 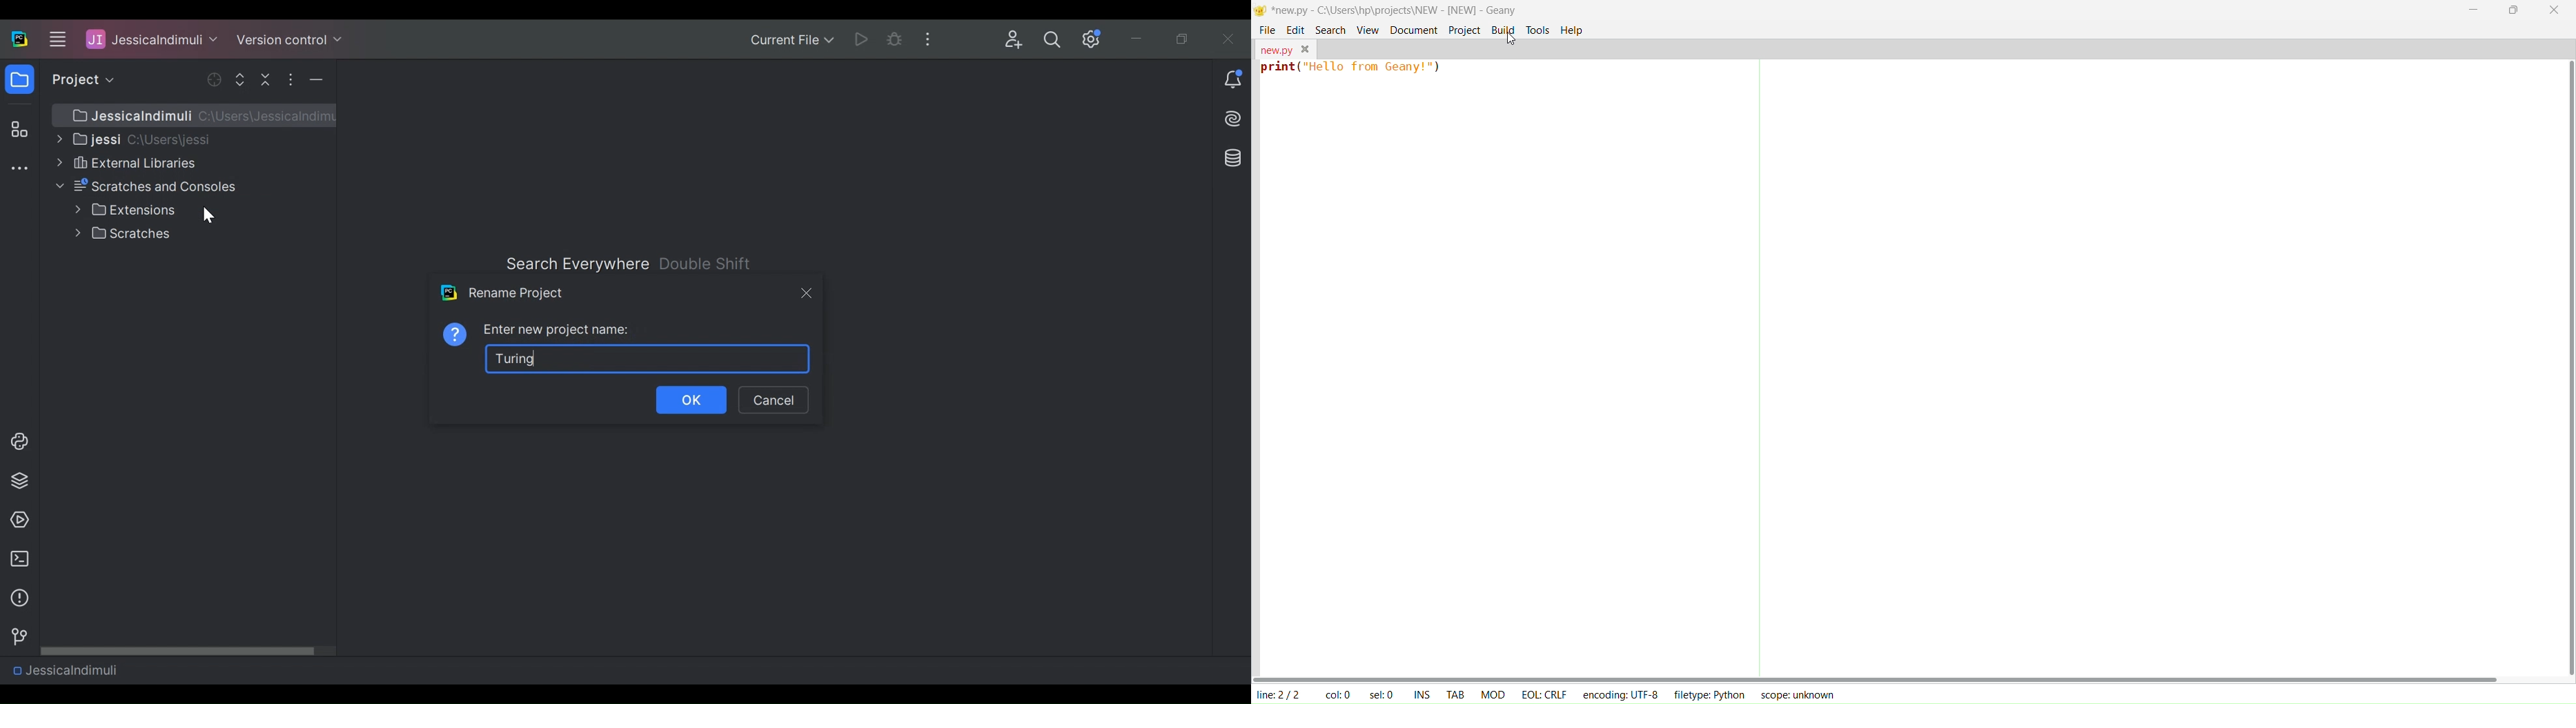 I want to click on Cursor, so click(x=207, y=214).